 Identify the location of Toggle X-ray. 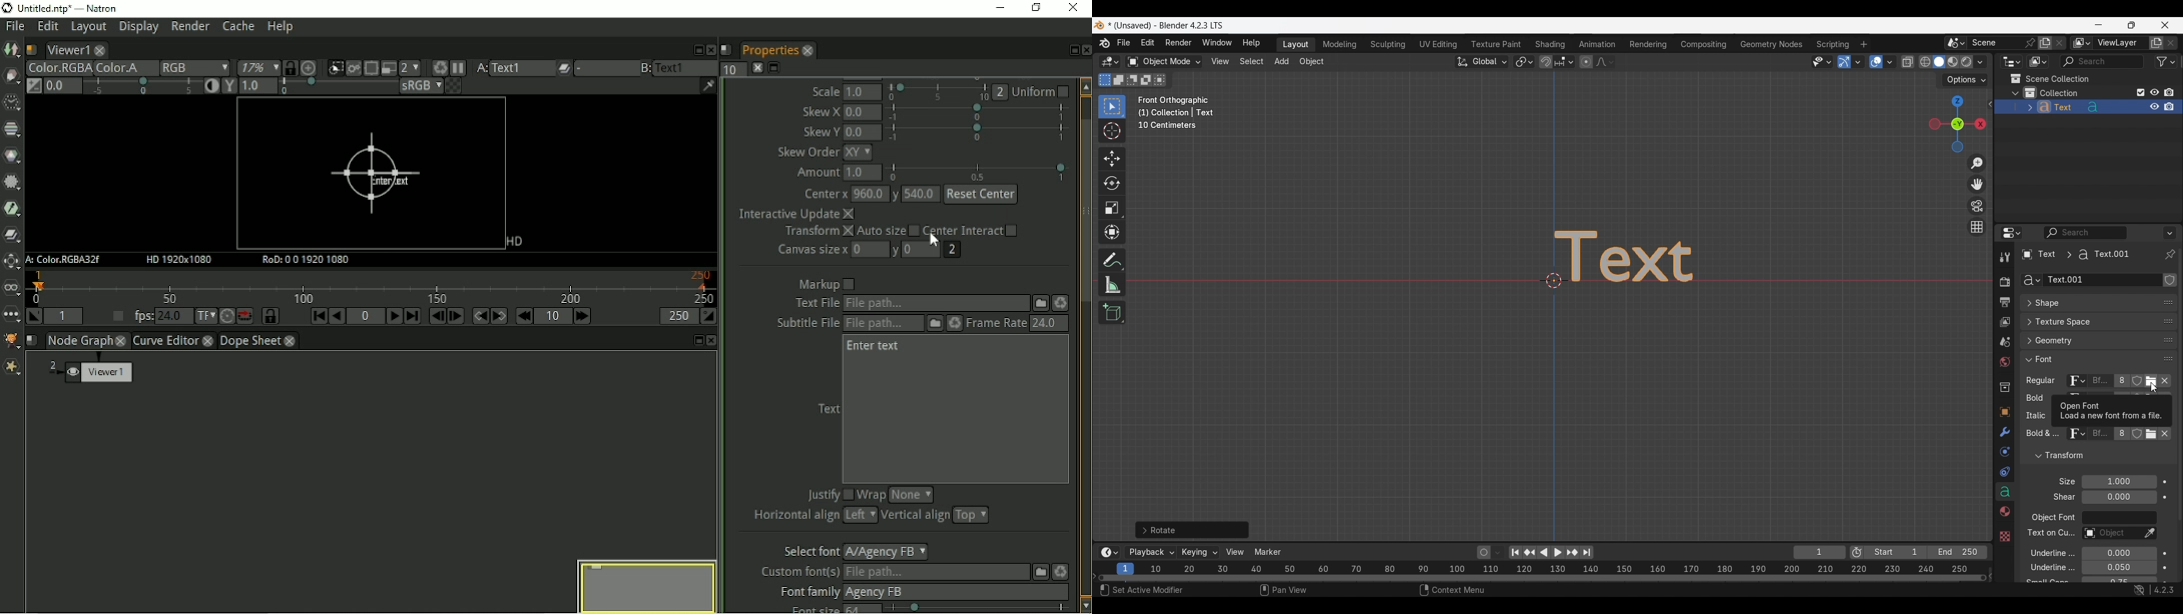
(1908, 62).